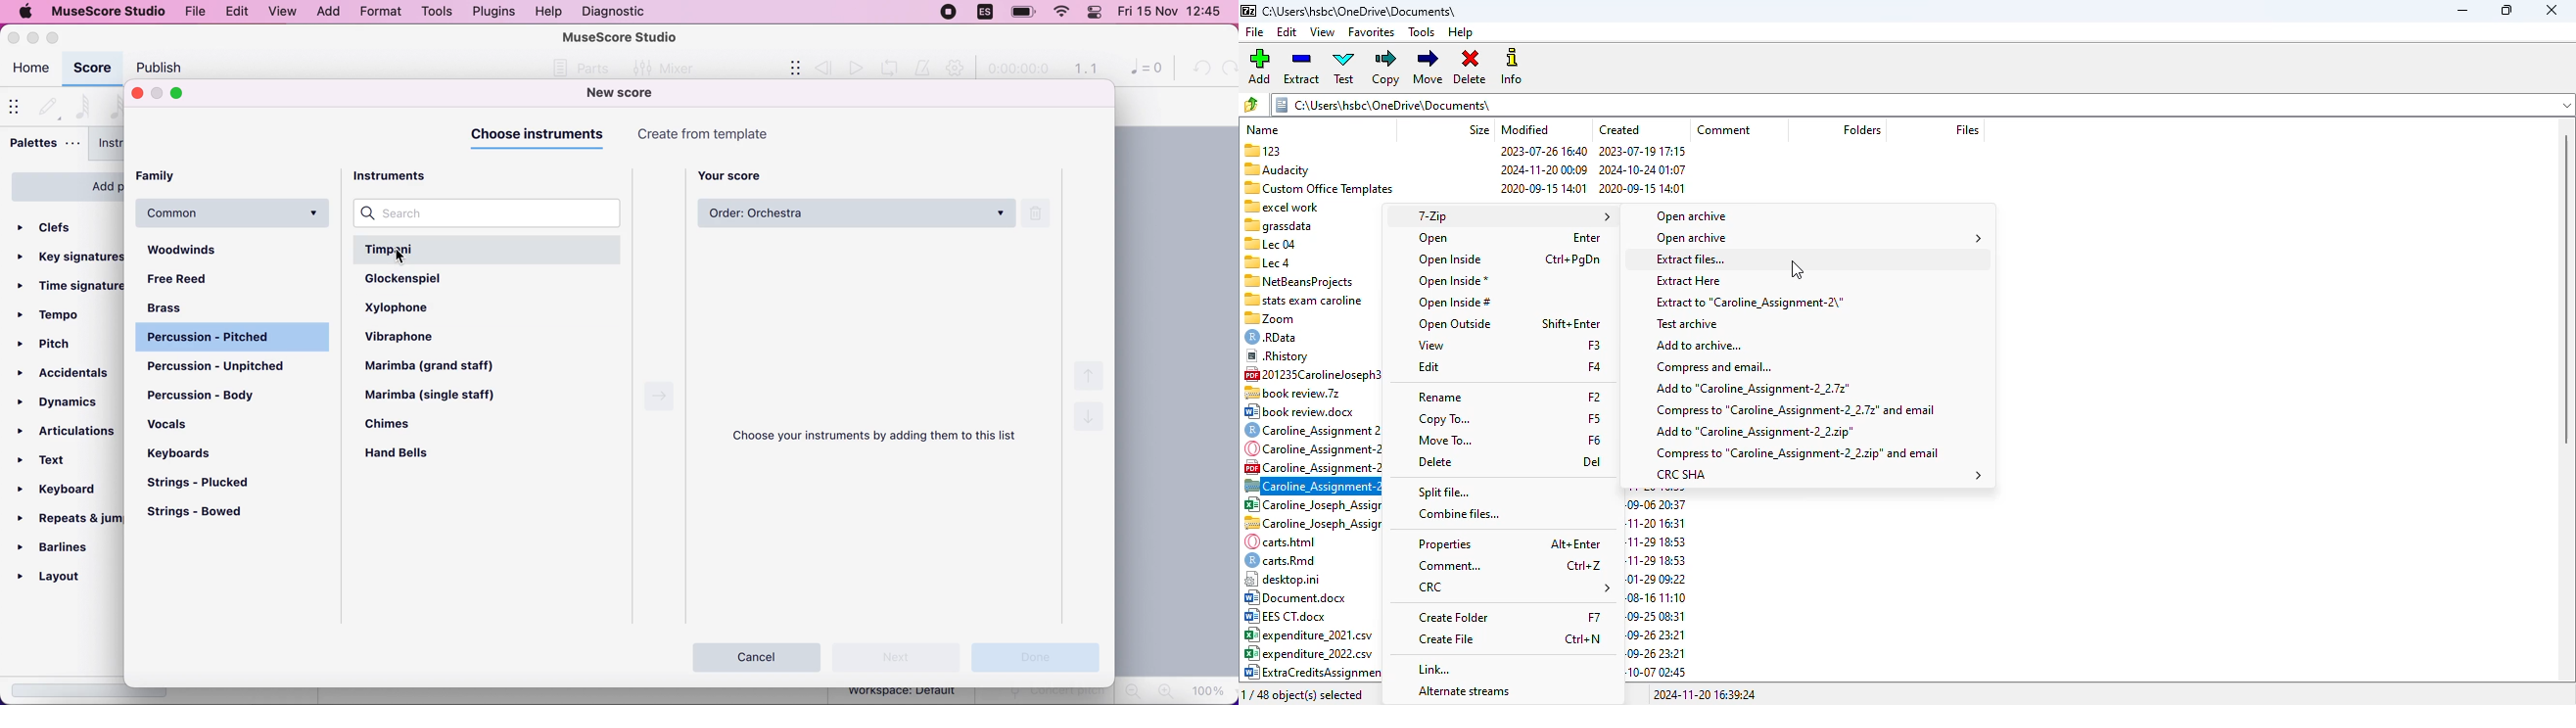 Image resolution: width=2576 pixels, height=728 pixels. Describe the element at coordinates (549, 12) in the screenshot. I see `help` at that location.